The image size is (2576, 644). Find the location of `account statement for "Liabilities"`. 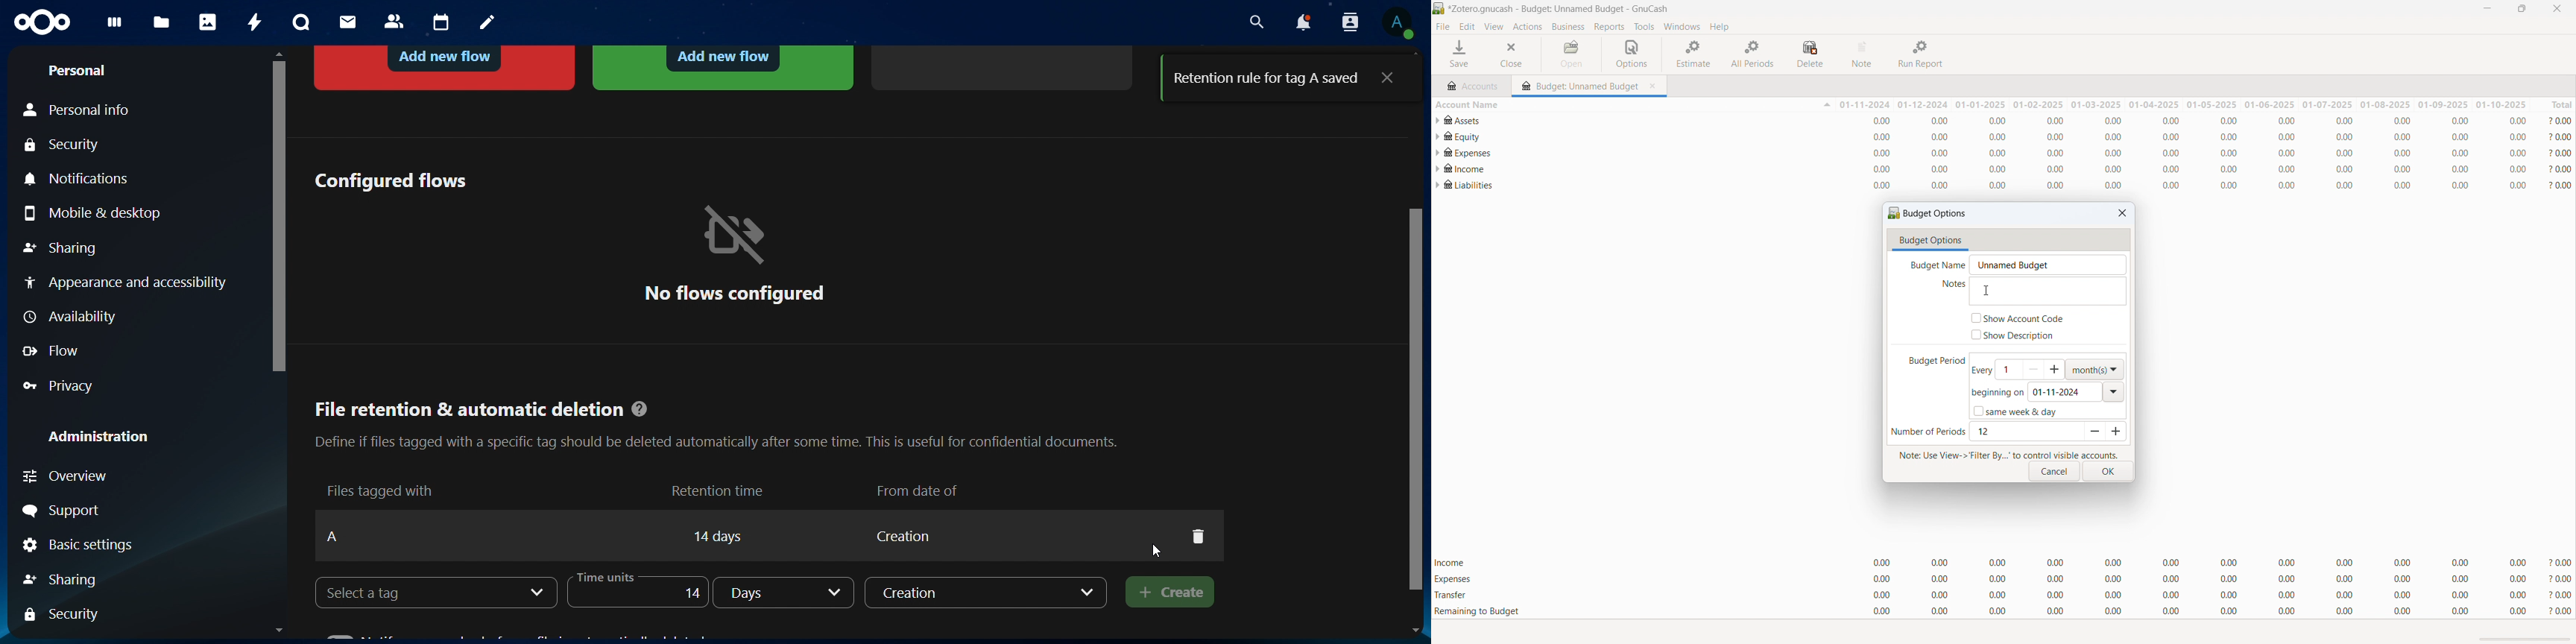

account statement for "Liabilities" is located at coordinates (2010, 185).